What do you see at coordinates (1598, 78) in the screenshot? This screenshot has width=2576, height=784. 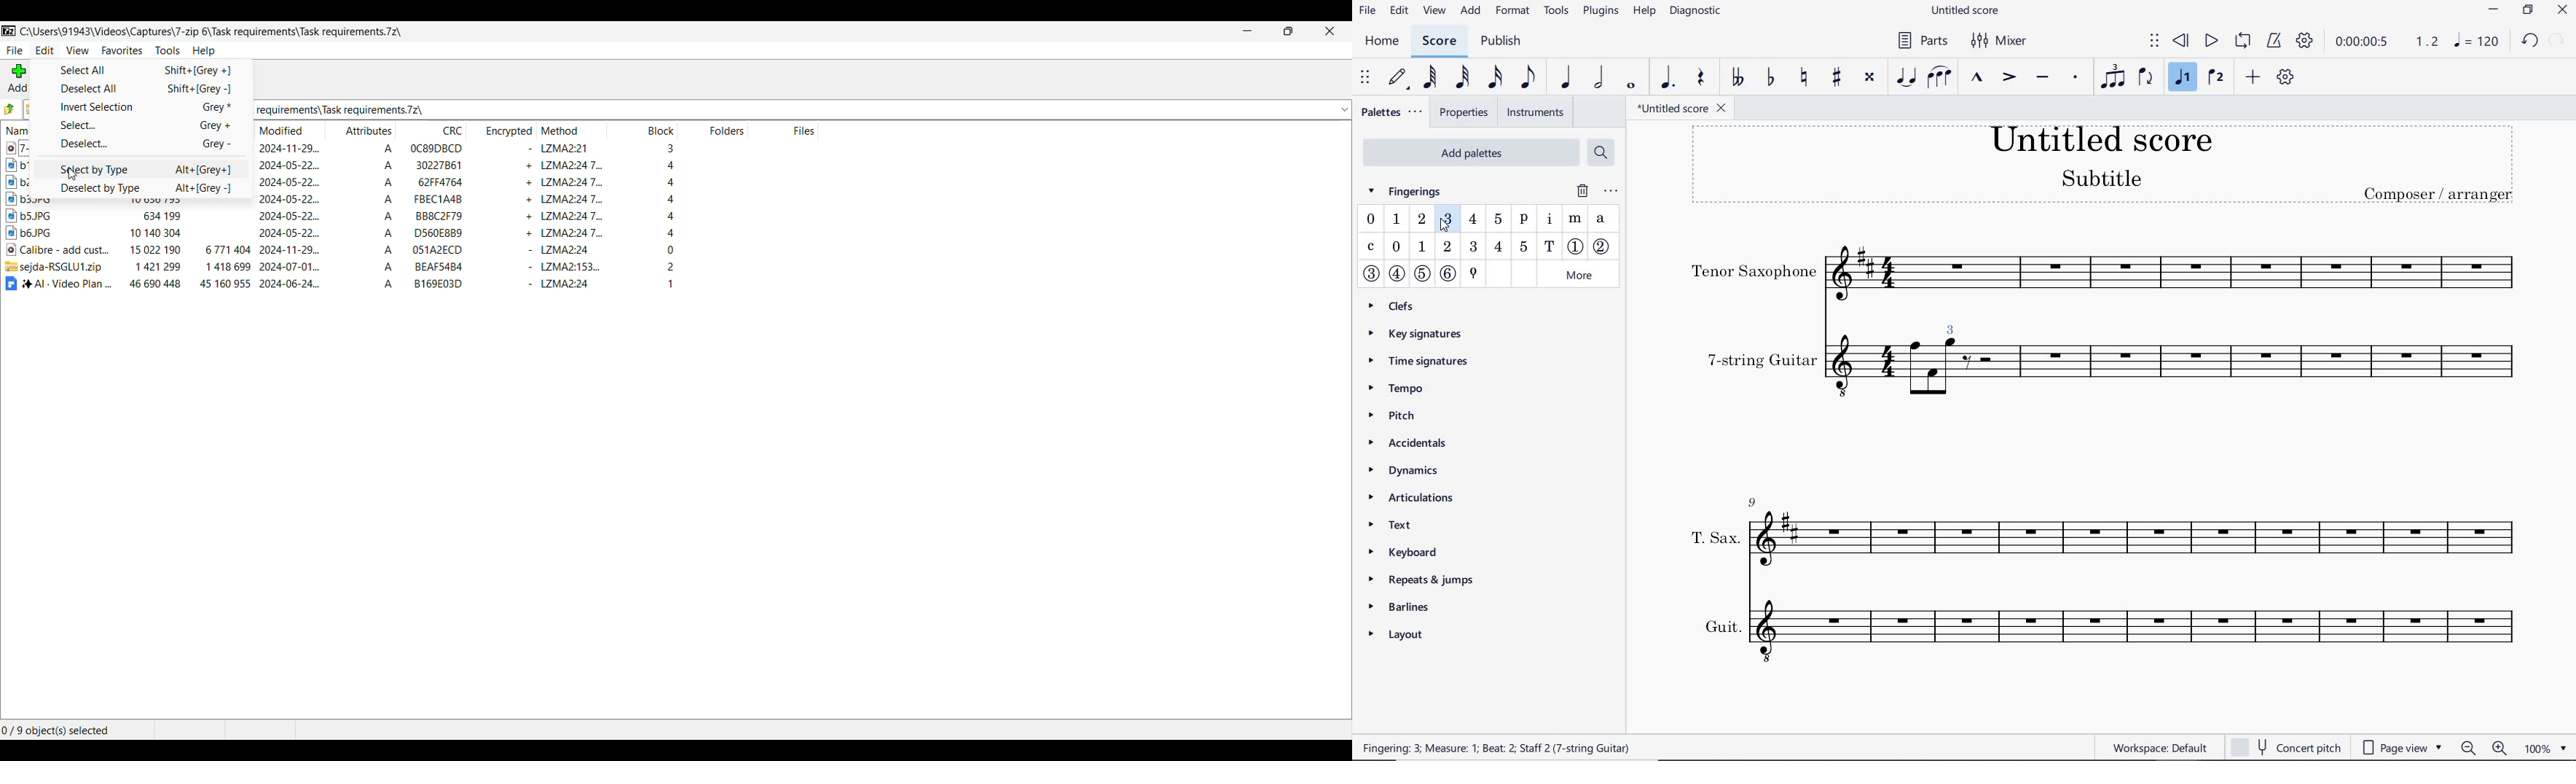 I see `HALF NOTE` at bounding box center [1598, 78].